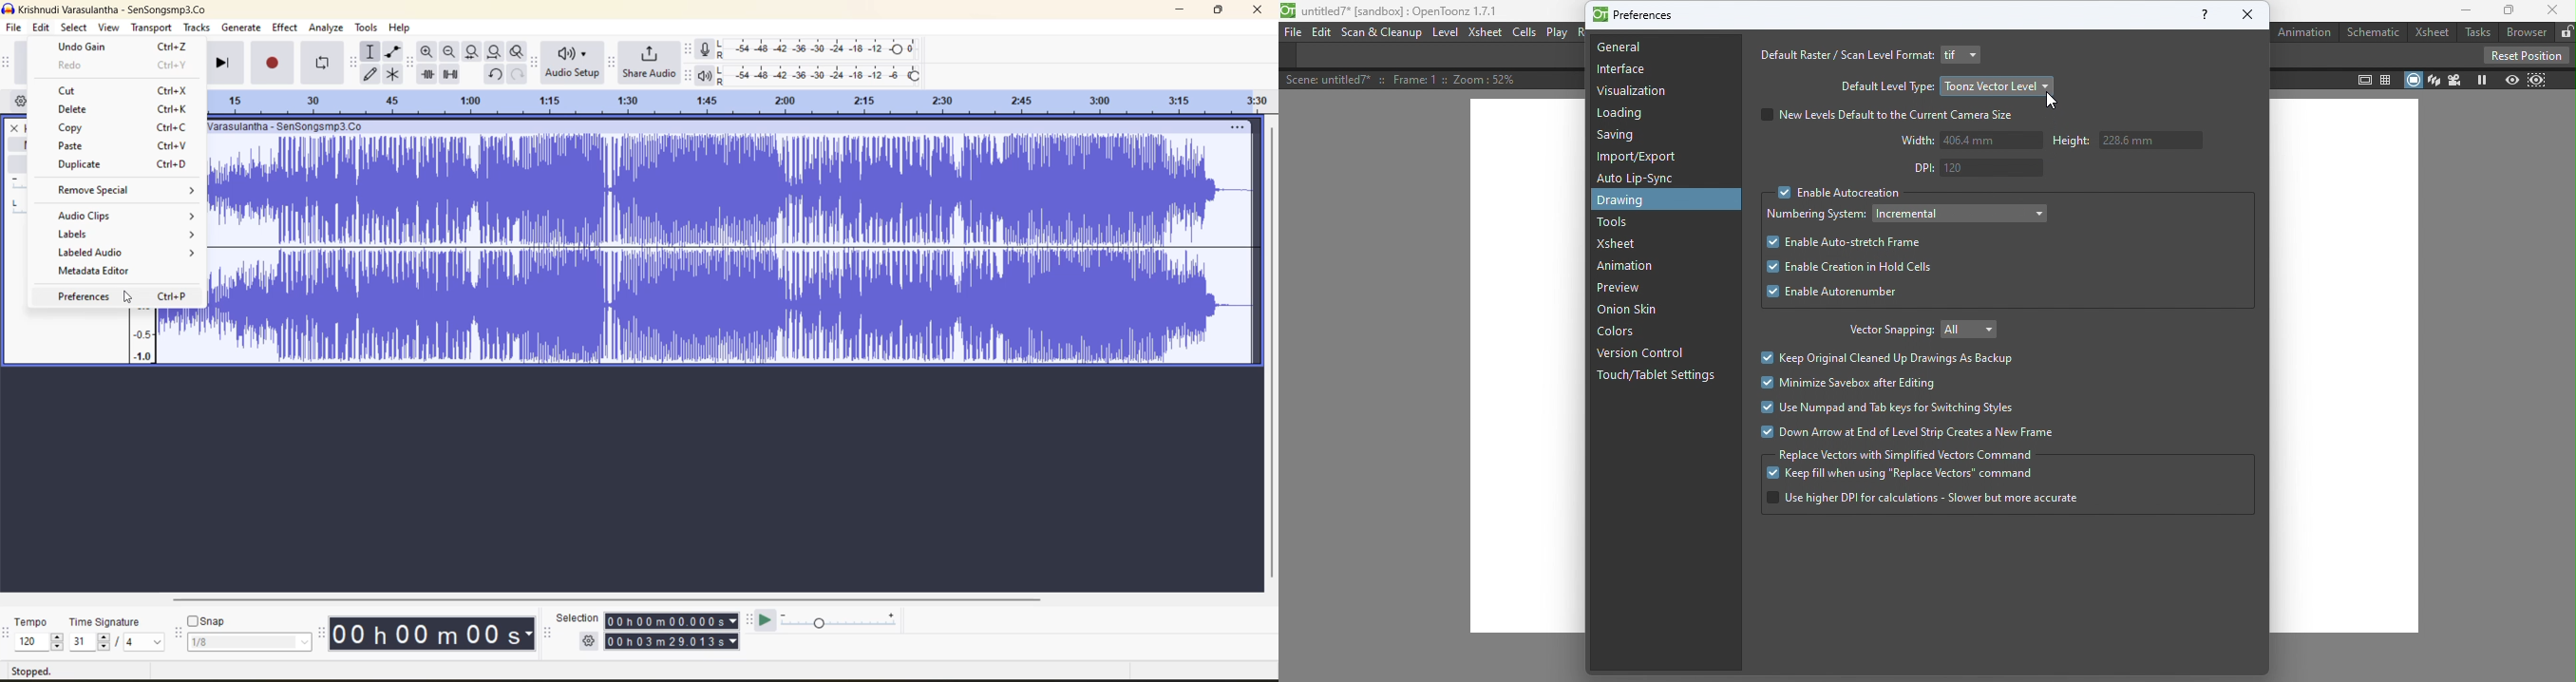 This screenshot has width=2576, height=700. Describe the element at coordinates (734, 252) in the screenshot. I see `current track` at that location.